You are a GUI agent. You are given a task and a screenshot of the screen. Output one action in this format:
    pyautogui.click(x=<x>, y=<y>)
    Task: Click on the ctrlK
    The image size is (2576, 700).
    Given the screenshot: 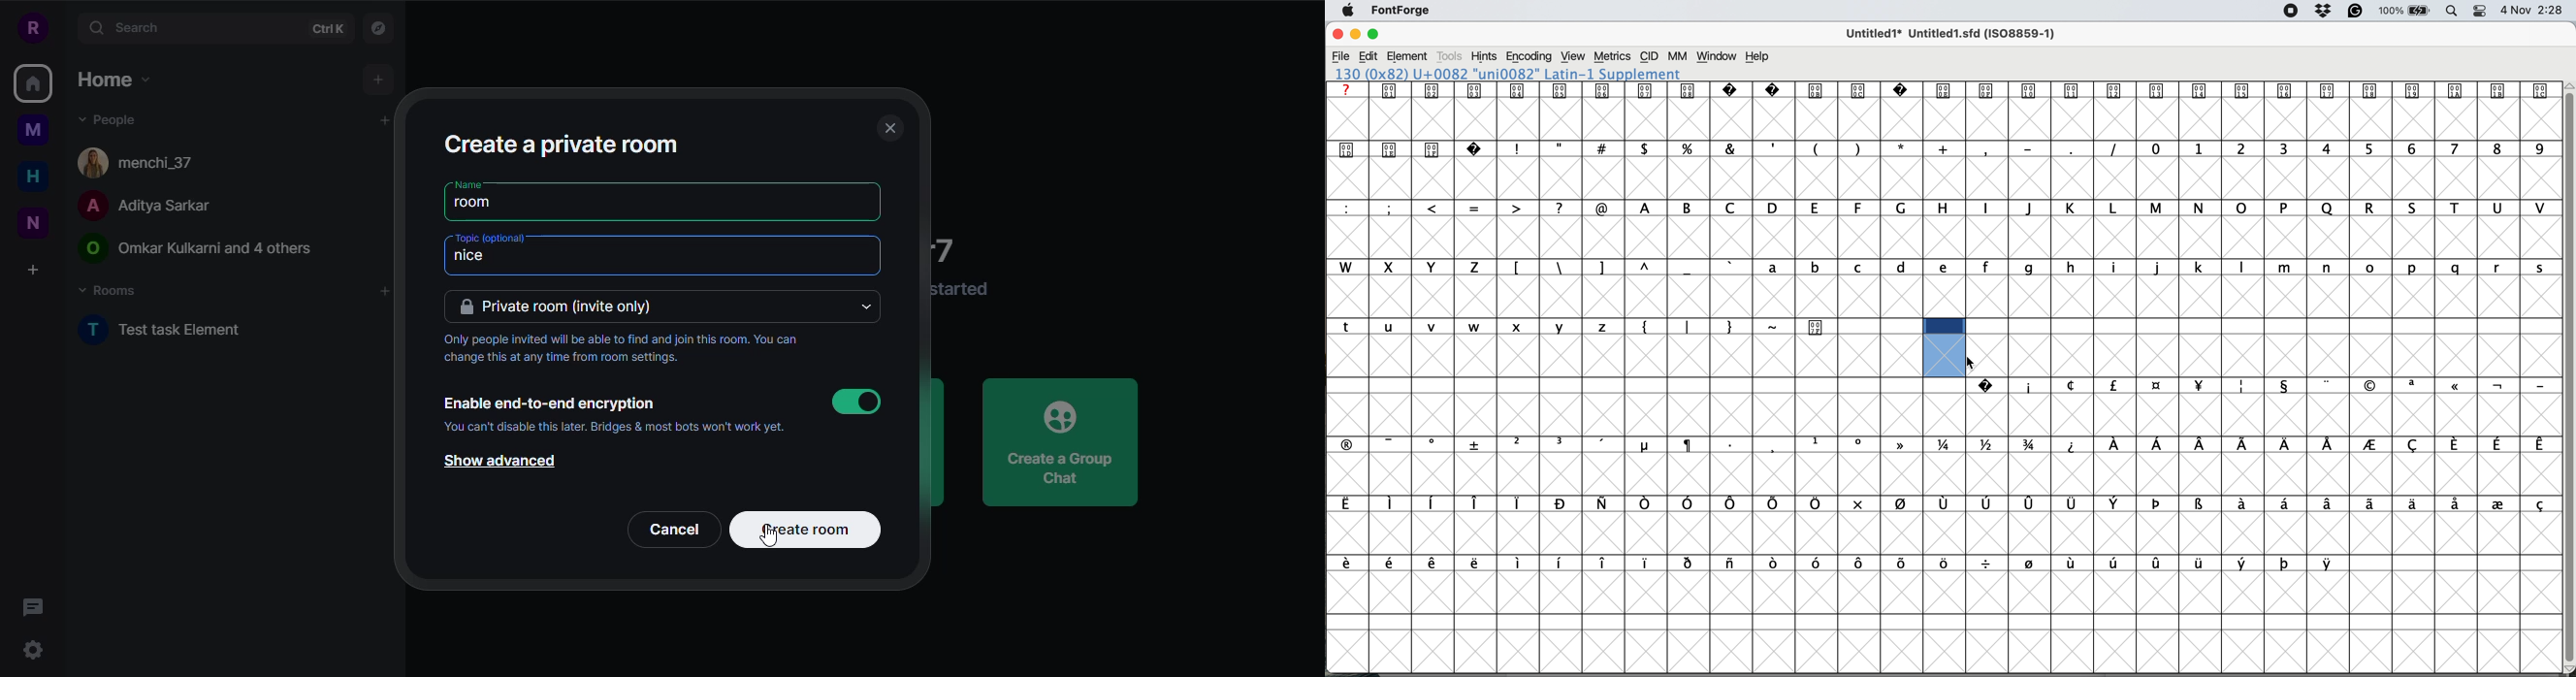 What is the action you would take?
    pyautogui.click(x=327, y=30)
    